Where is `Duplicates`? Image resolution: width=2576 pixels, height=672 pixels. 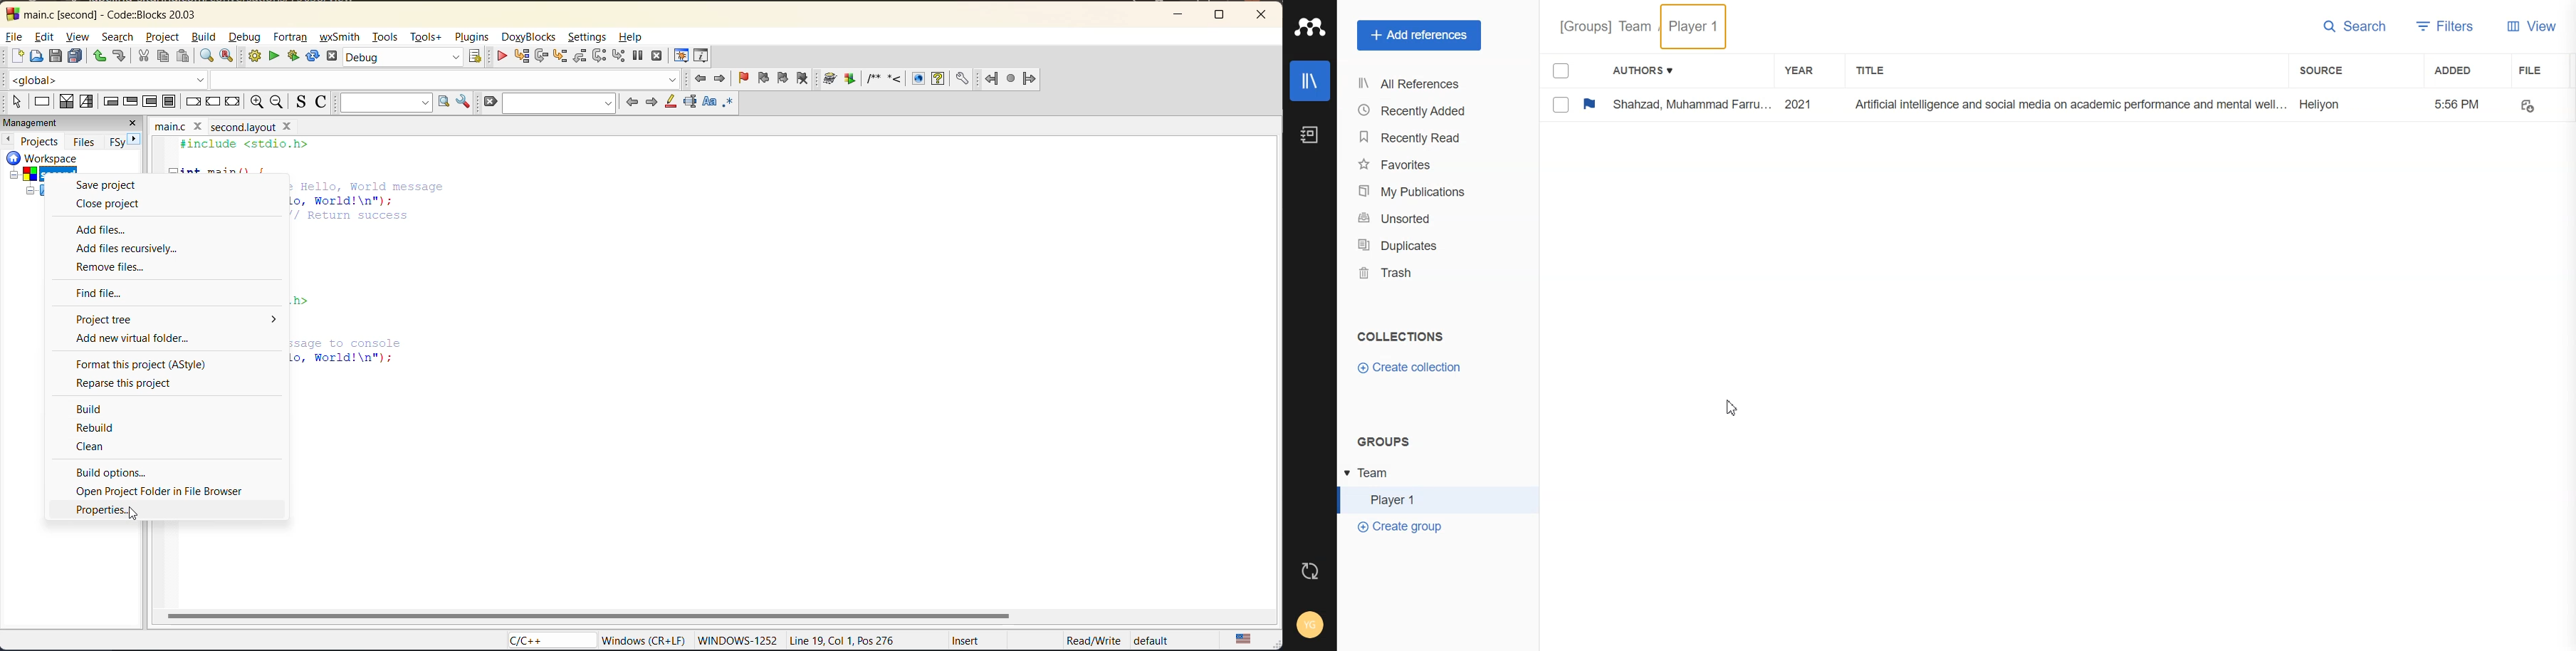
Duplicates is located at coordinates (1420, 245).